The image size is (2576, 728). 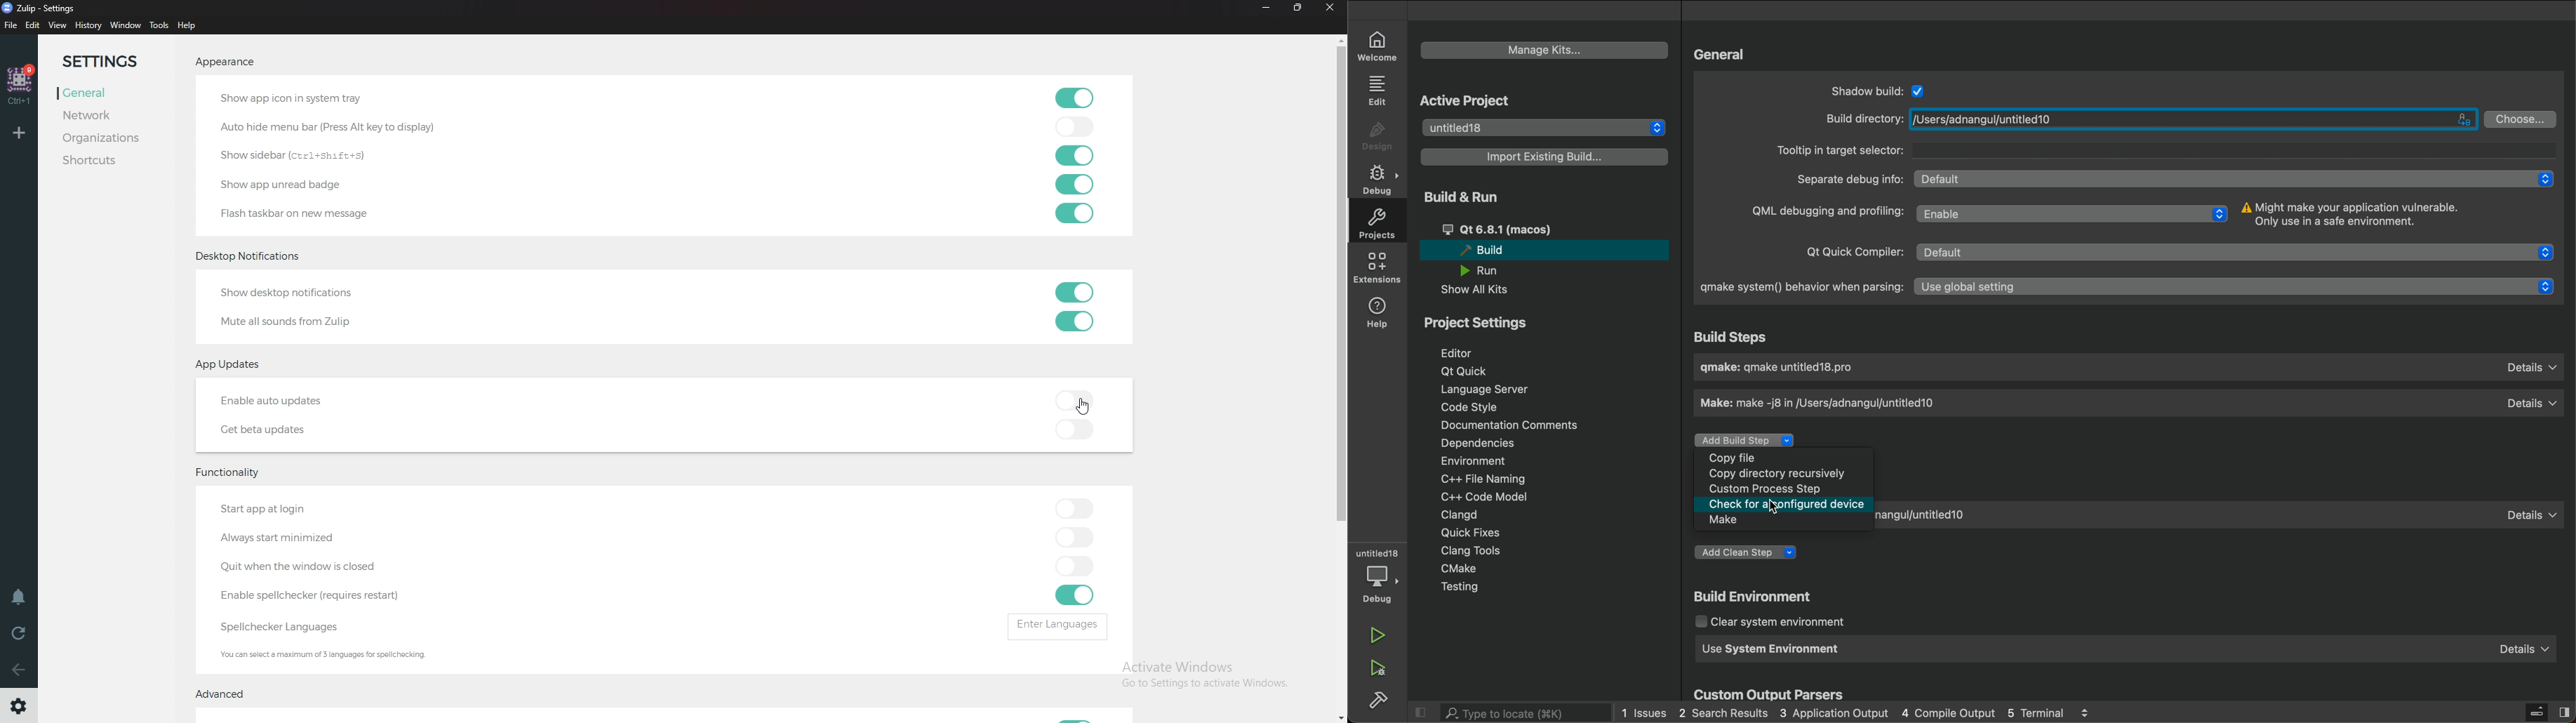 What do you see at coordinates (21, 632) in the screenshot?
I see `Reload` at bounding box center [21, 632].